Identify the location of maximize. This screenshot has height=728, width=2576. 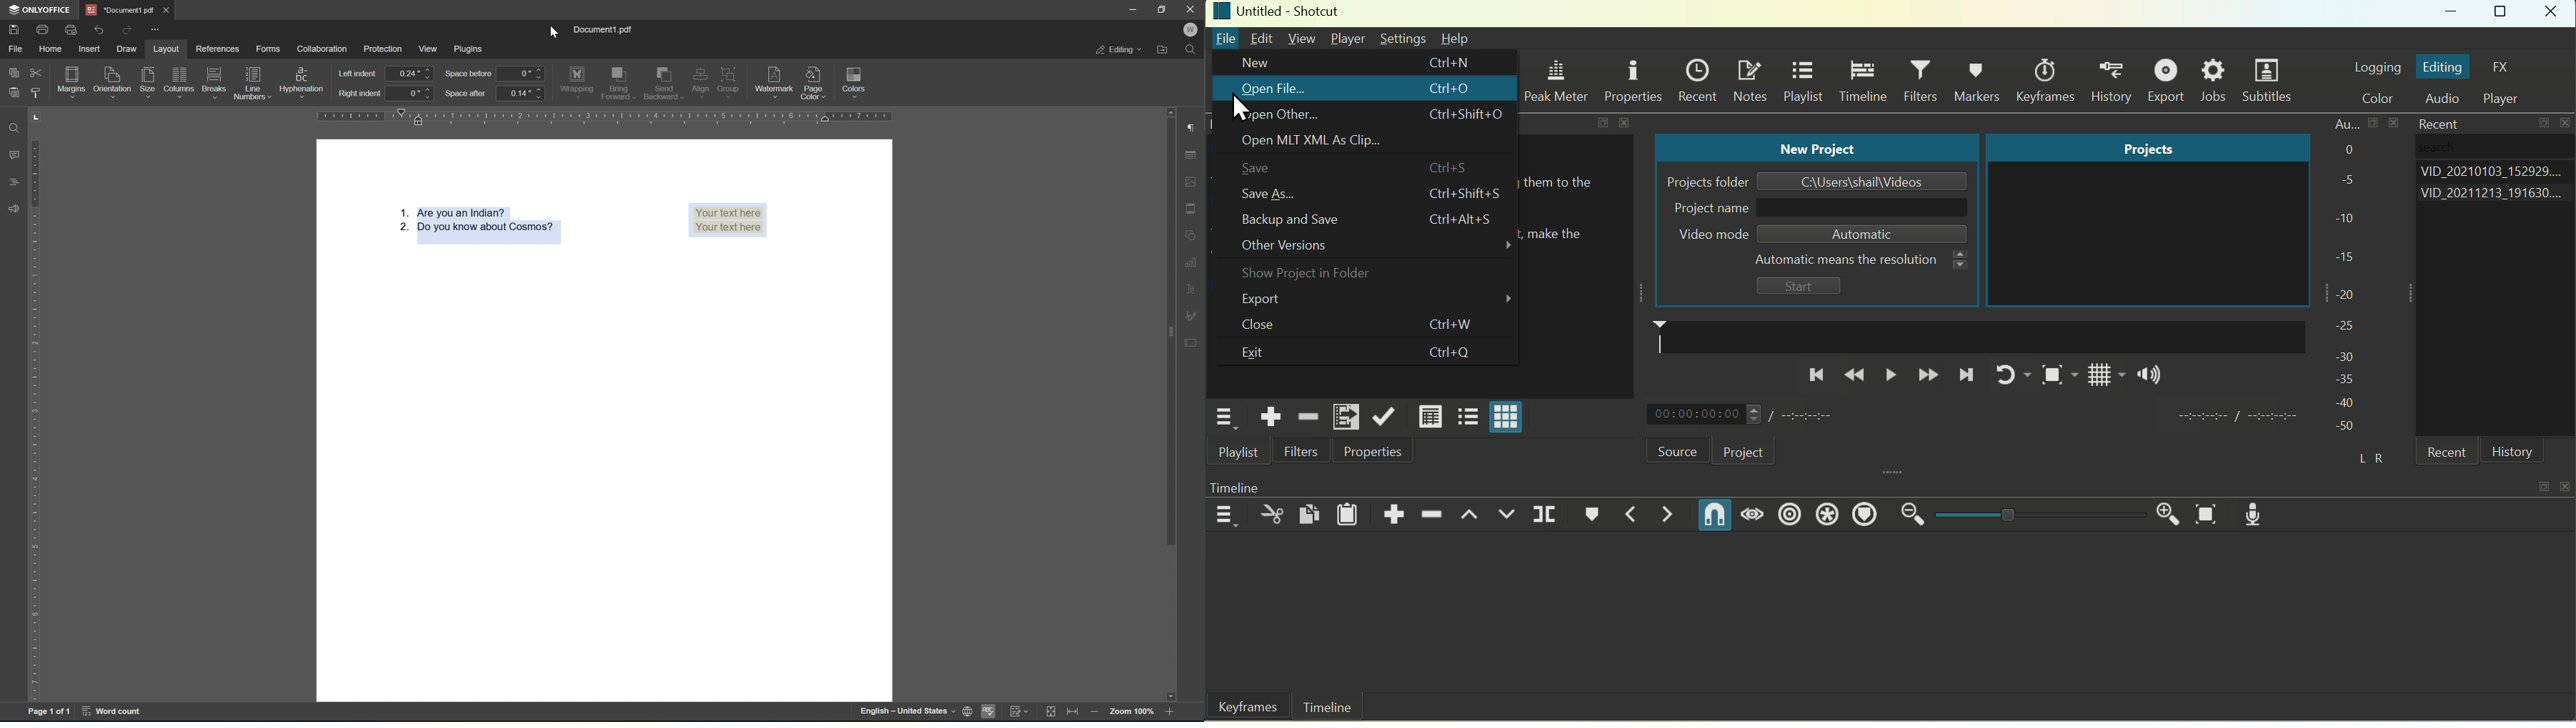
(2542, 485).